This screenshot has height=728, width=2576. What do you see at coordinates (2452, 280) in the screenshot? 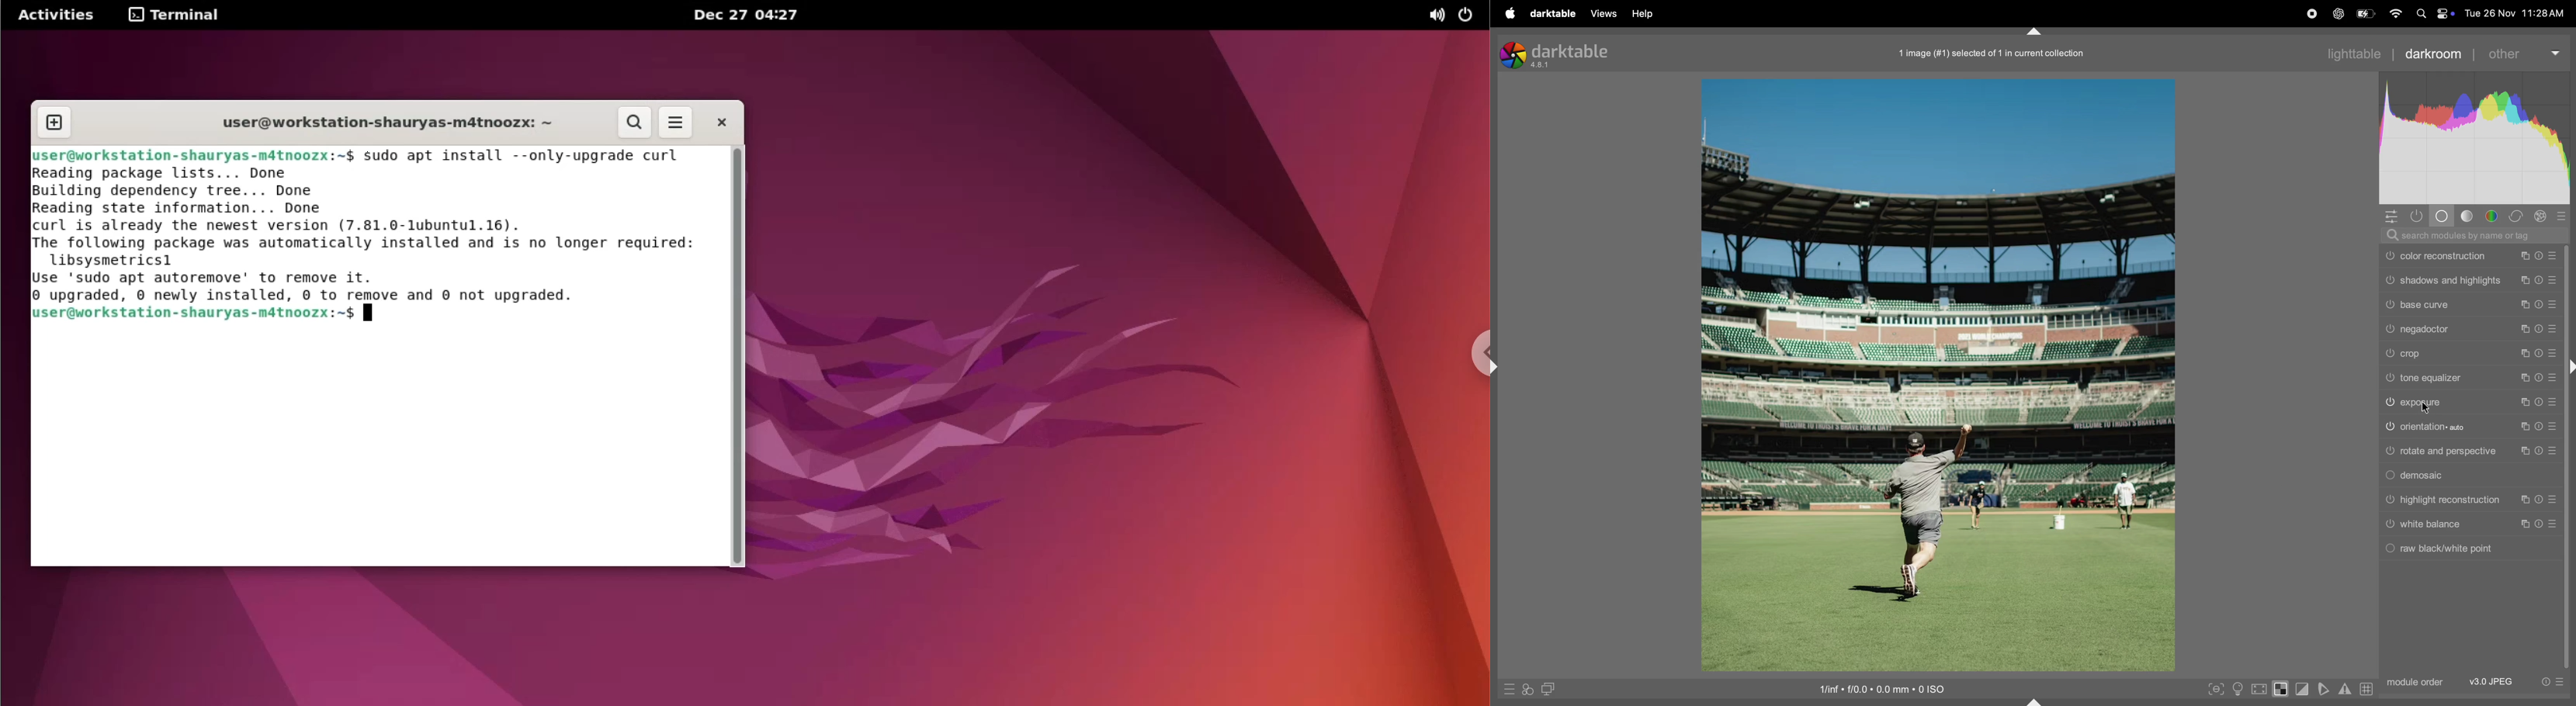
I see `shadows and highlights` at bounding box center [2452, 280].